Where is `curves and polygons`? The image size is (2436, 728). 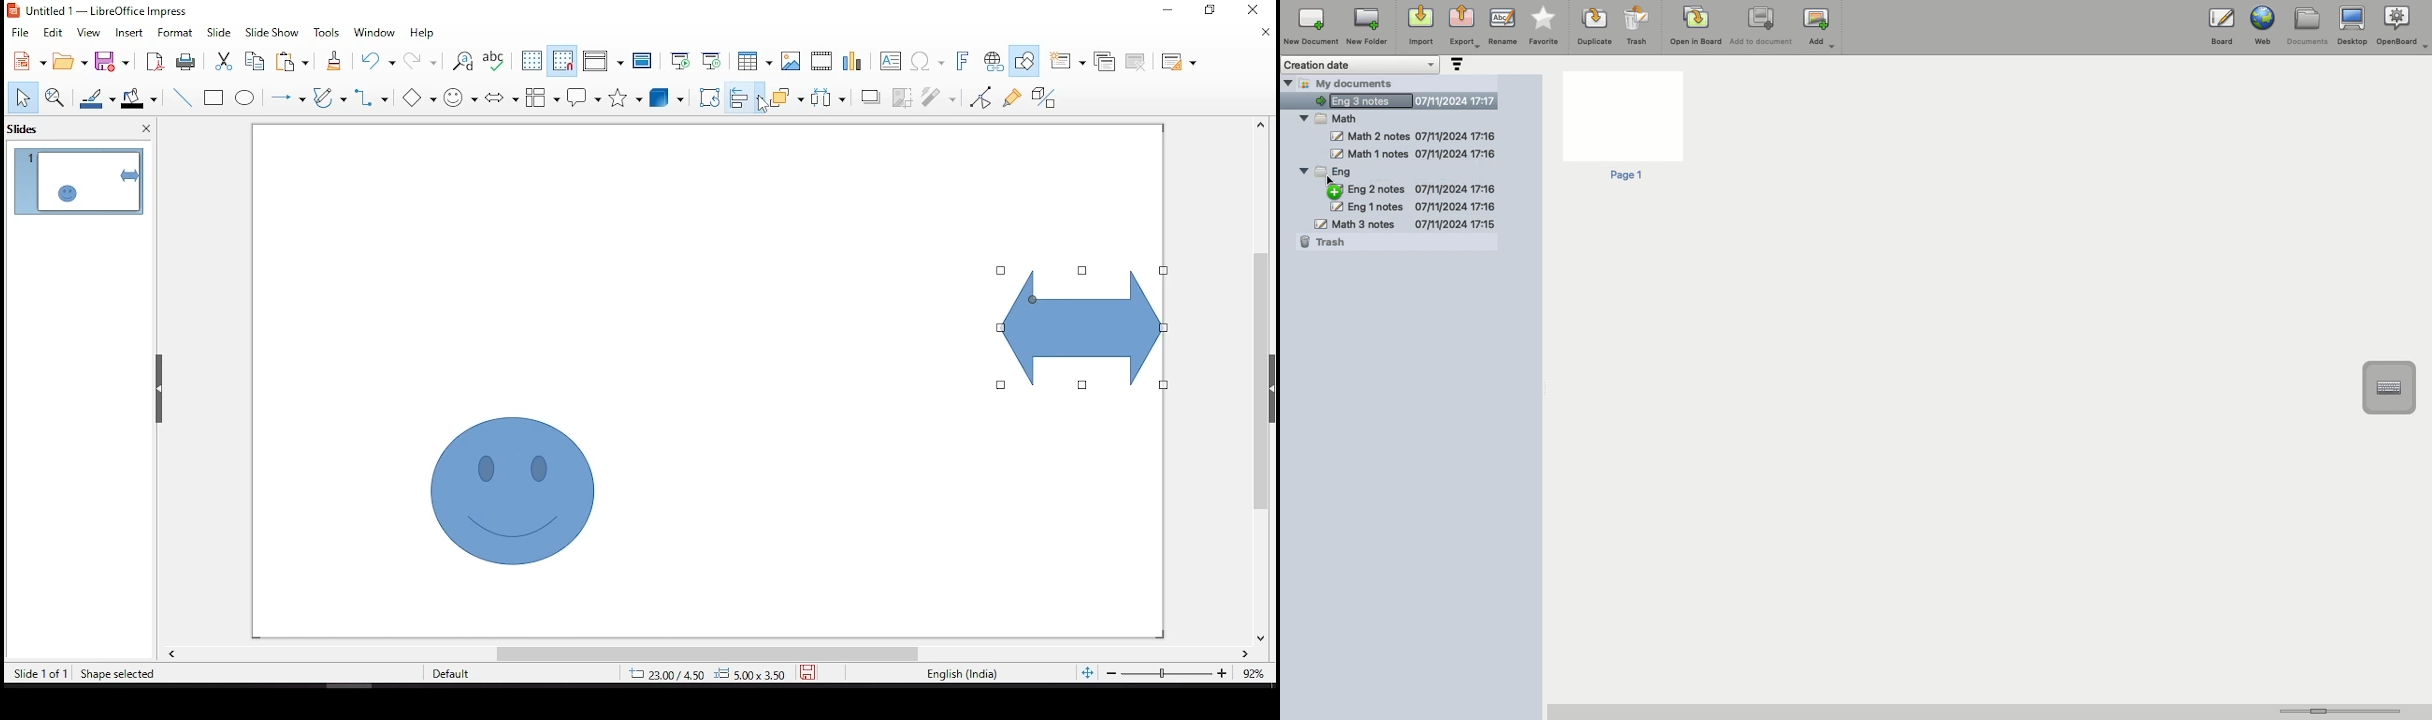 curves and polygons is located at coordinates (330, 99).